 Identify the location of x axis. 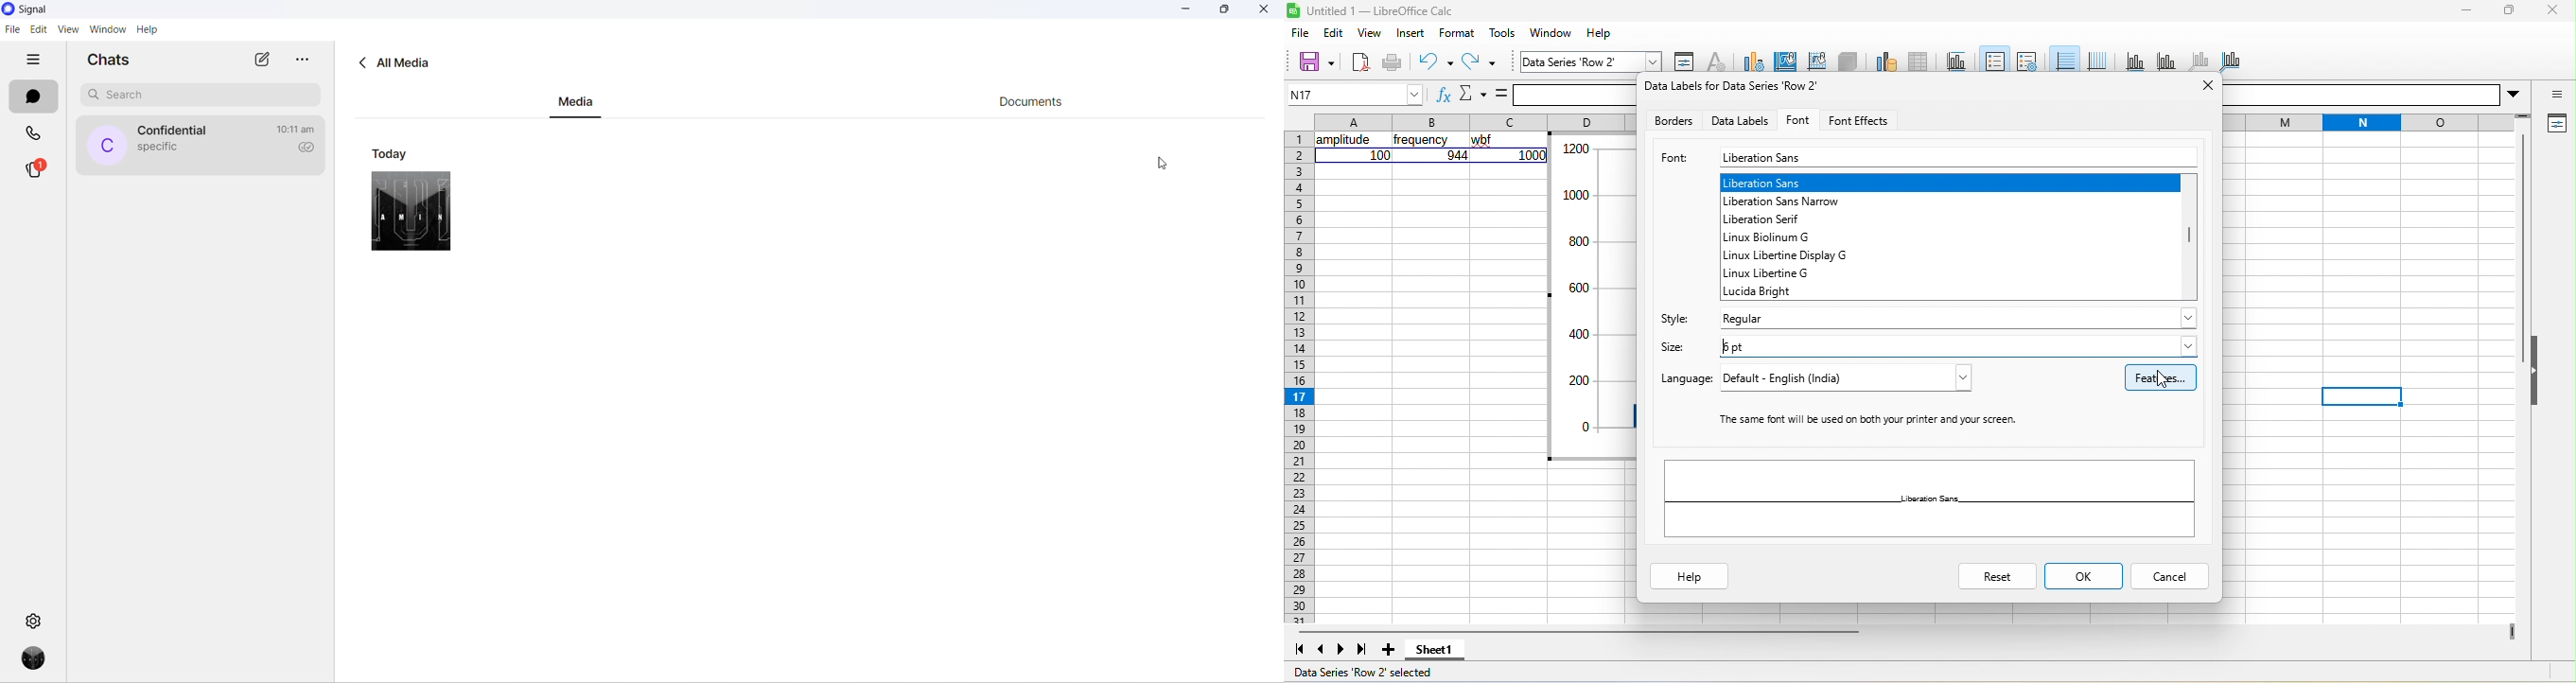
(2138, 59).